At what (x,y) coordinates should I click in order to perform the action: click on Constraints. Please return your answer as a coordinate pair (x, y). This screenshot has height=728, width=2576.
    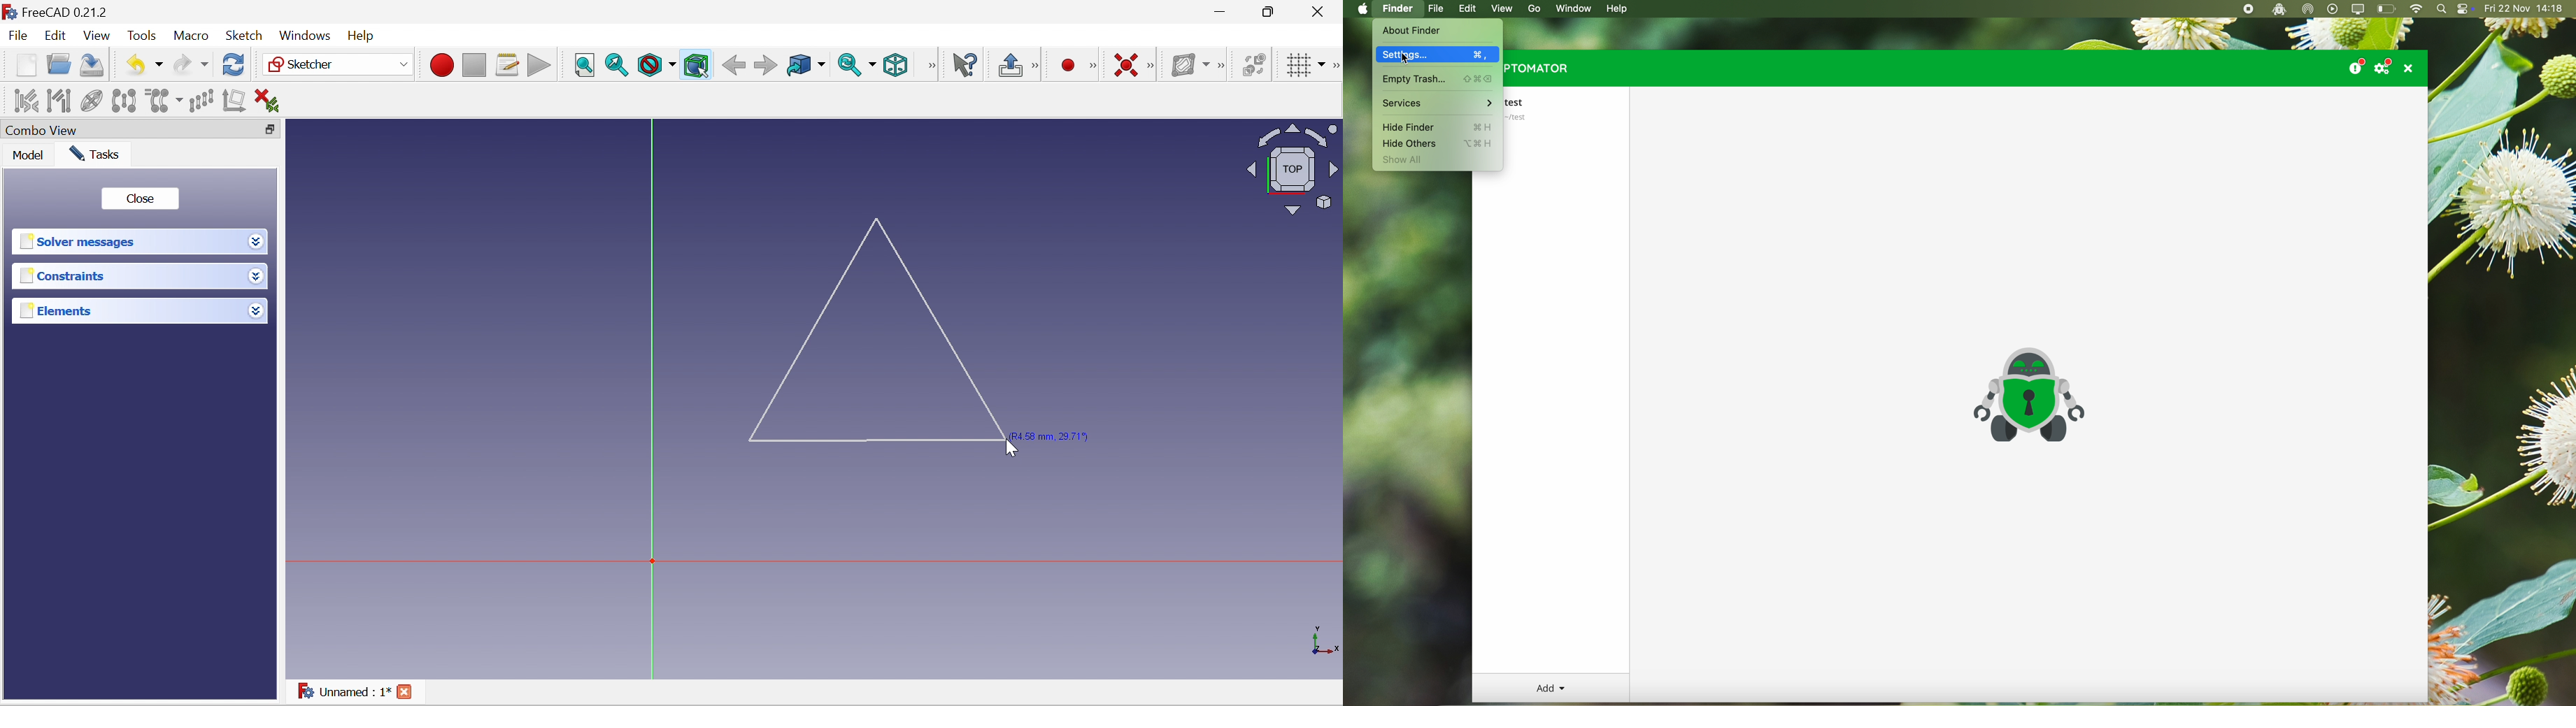
    Looking at the image, I should click on (127, 276).